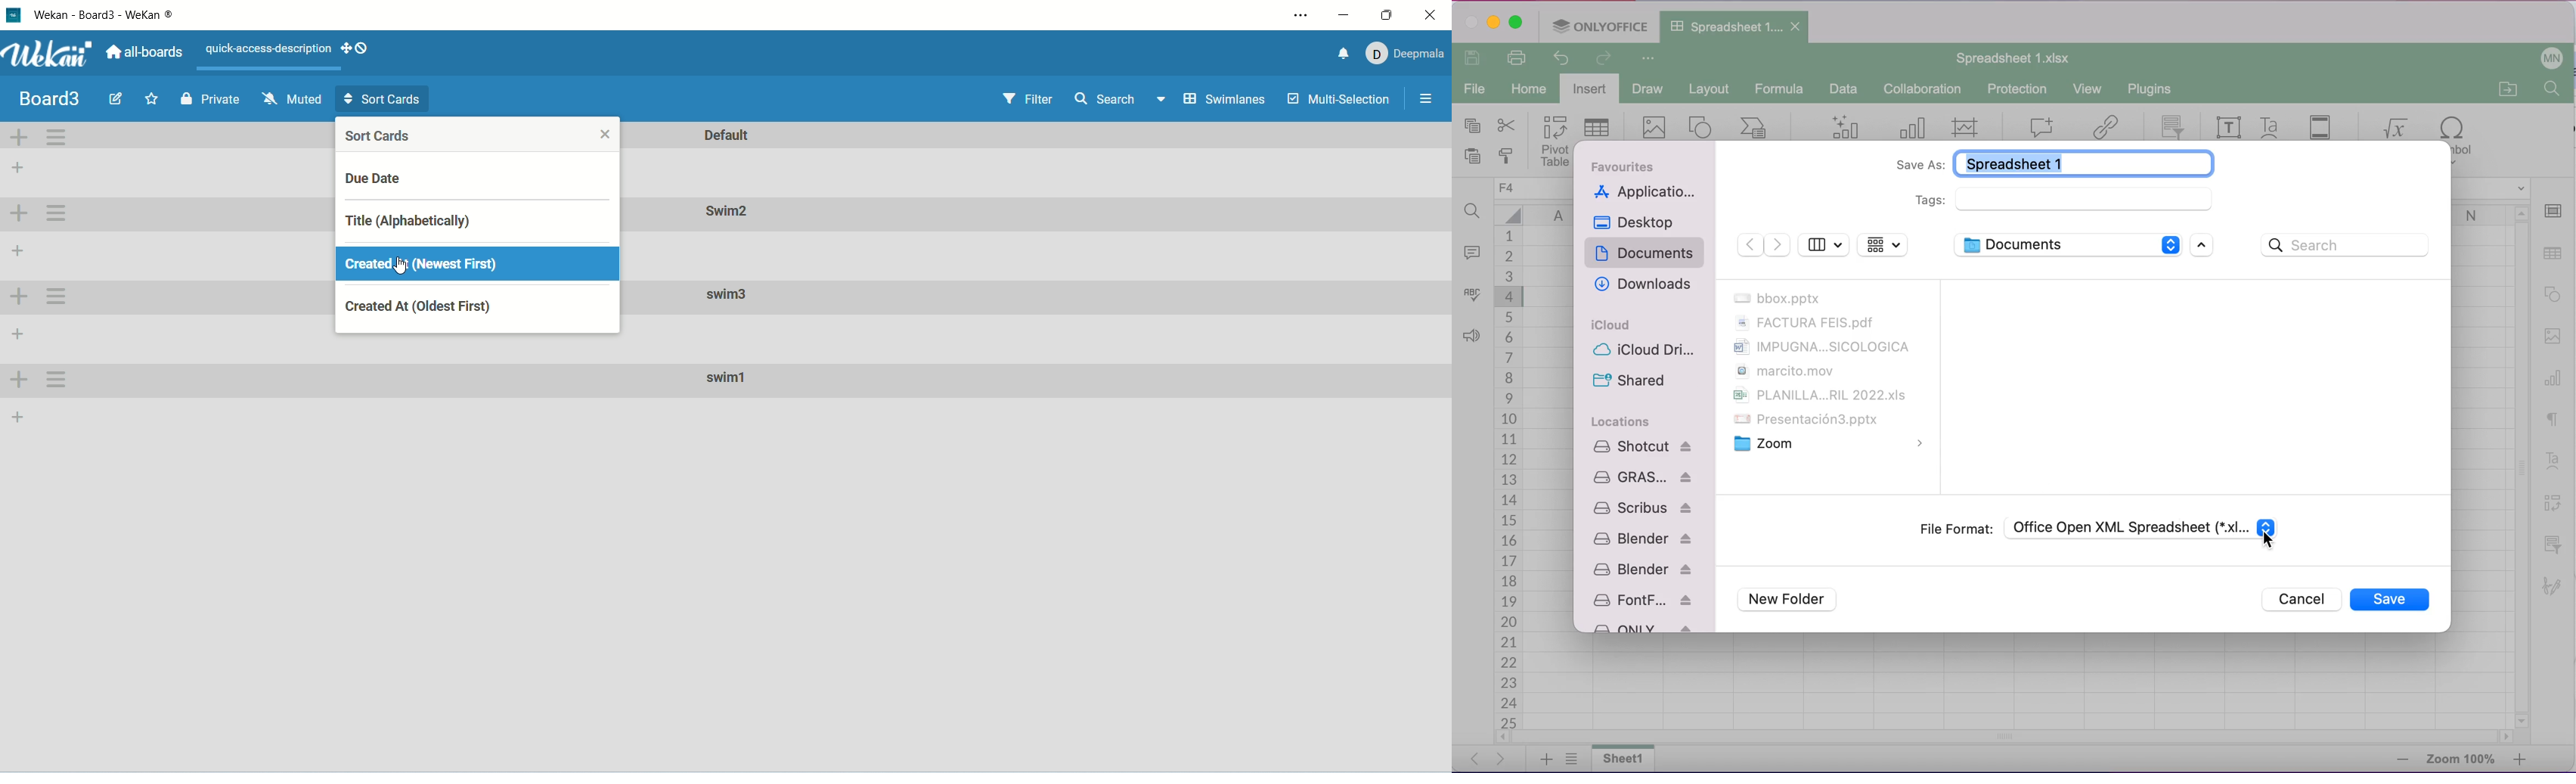 This screenshot has width=2576, height=784. I want to click on title, so click(477, 220).